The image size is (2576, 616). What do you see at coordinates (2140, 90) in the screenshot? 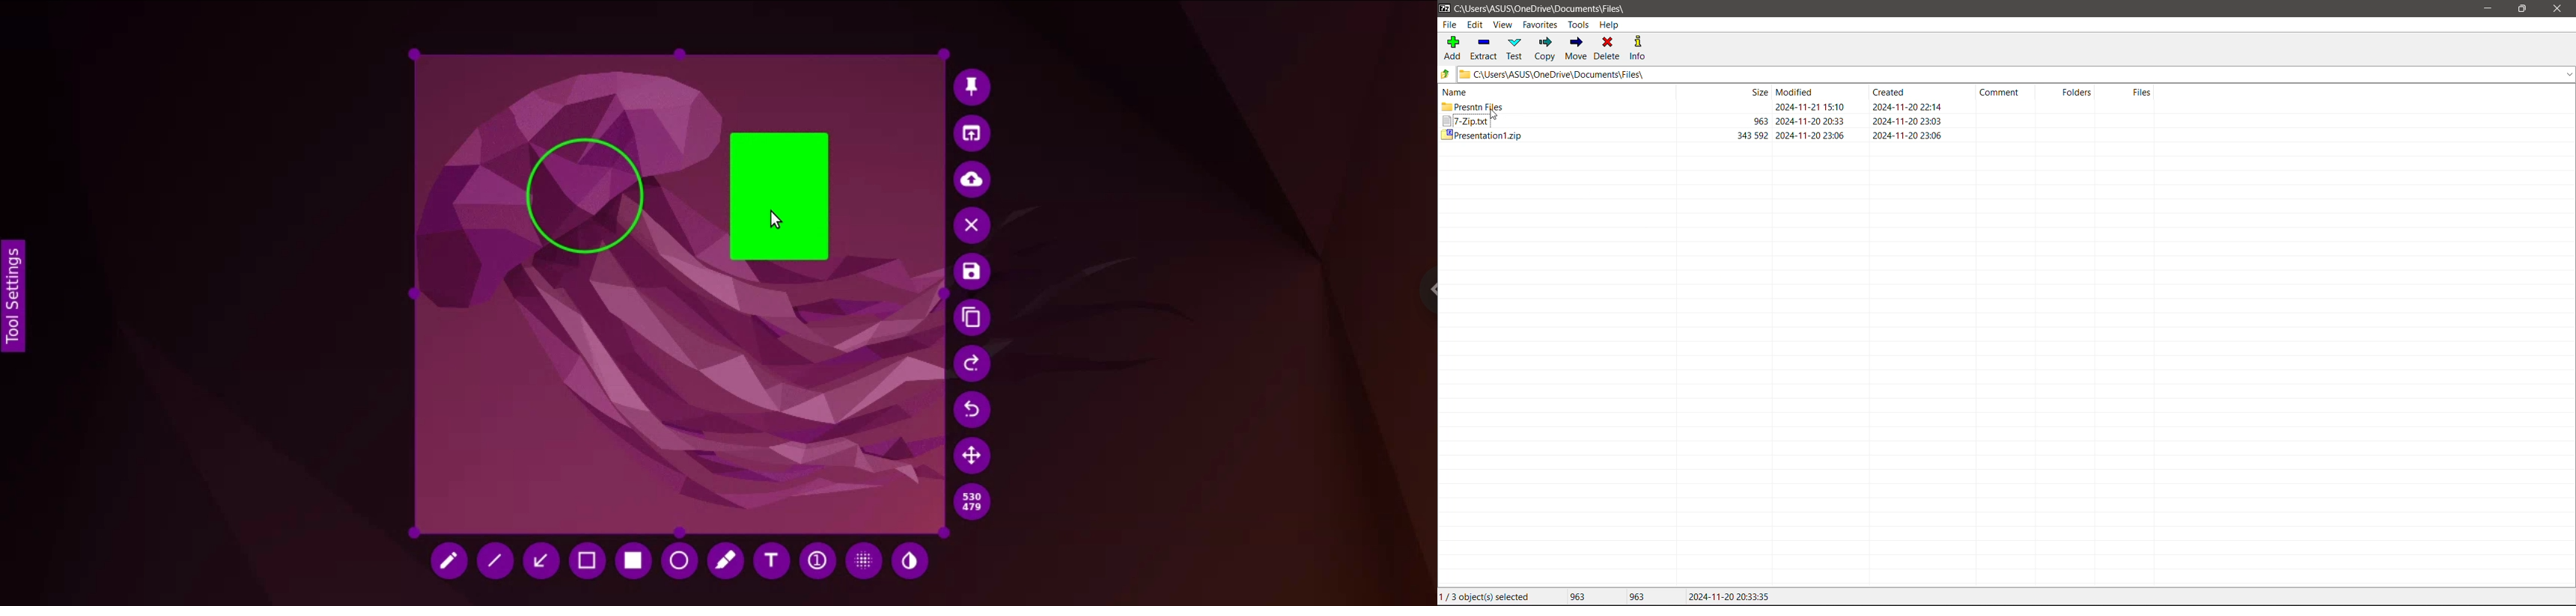
I see `Files` at bounding box center [2140, 90].